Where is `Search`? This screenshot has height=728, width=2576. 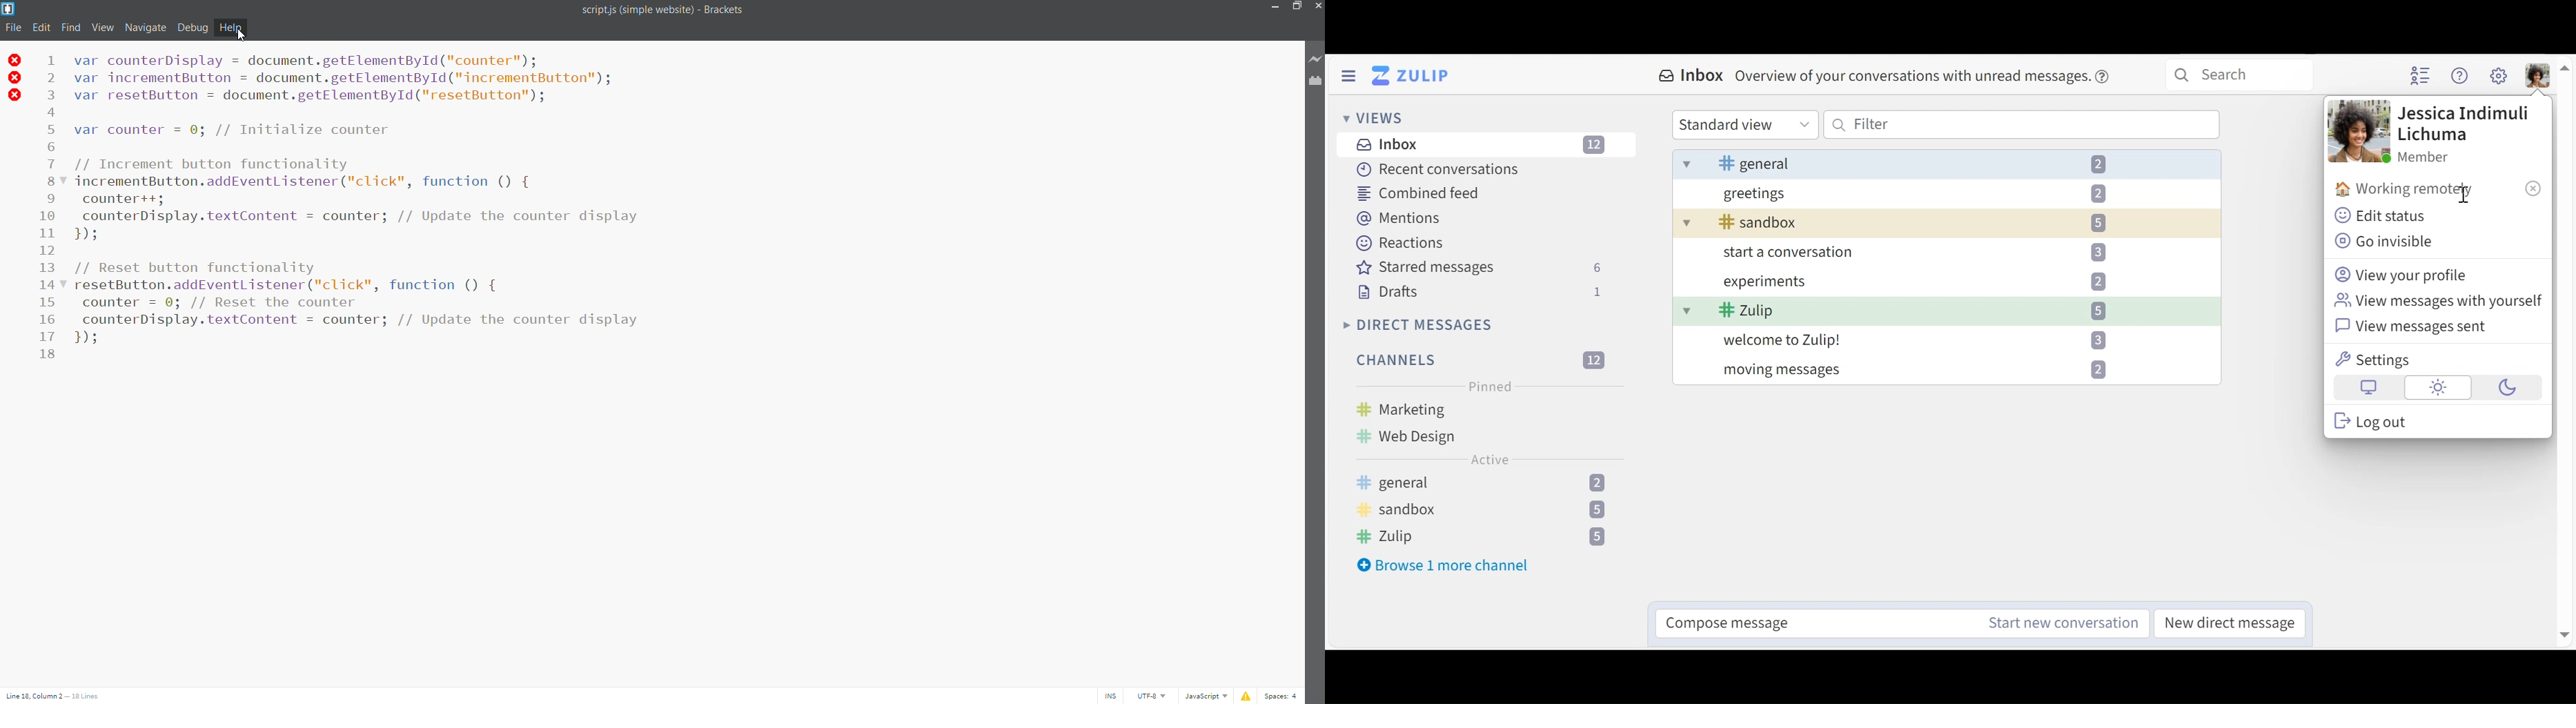 Search is located at coordinates (2251, 72).